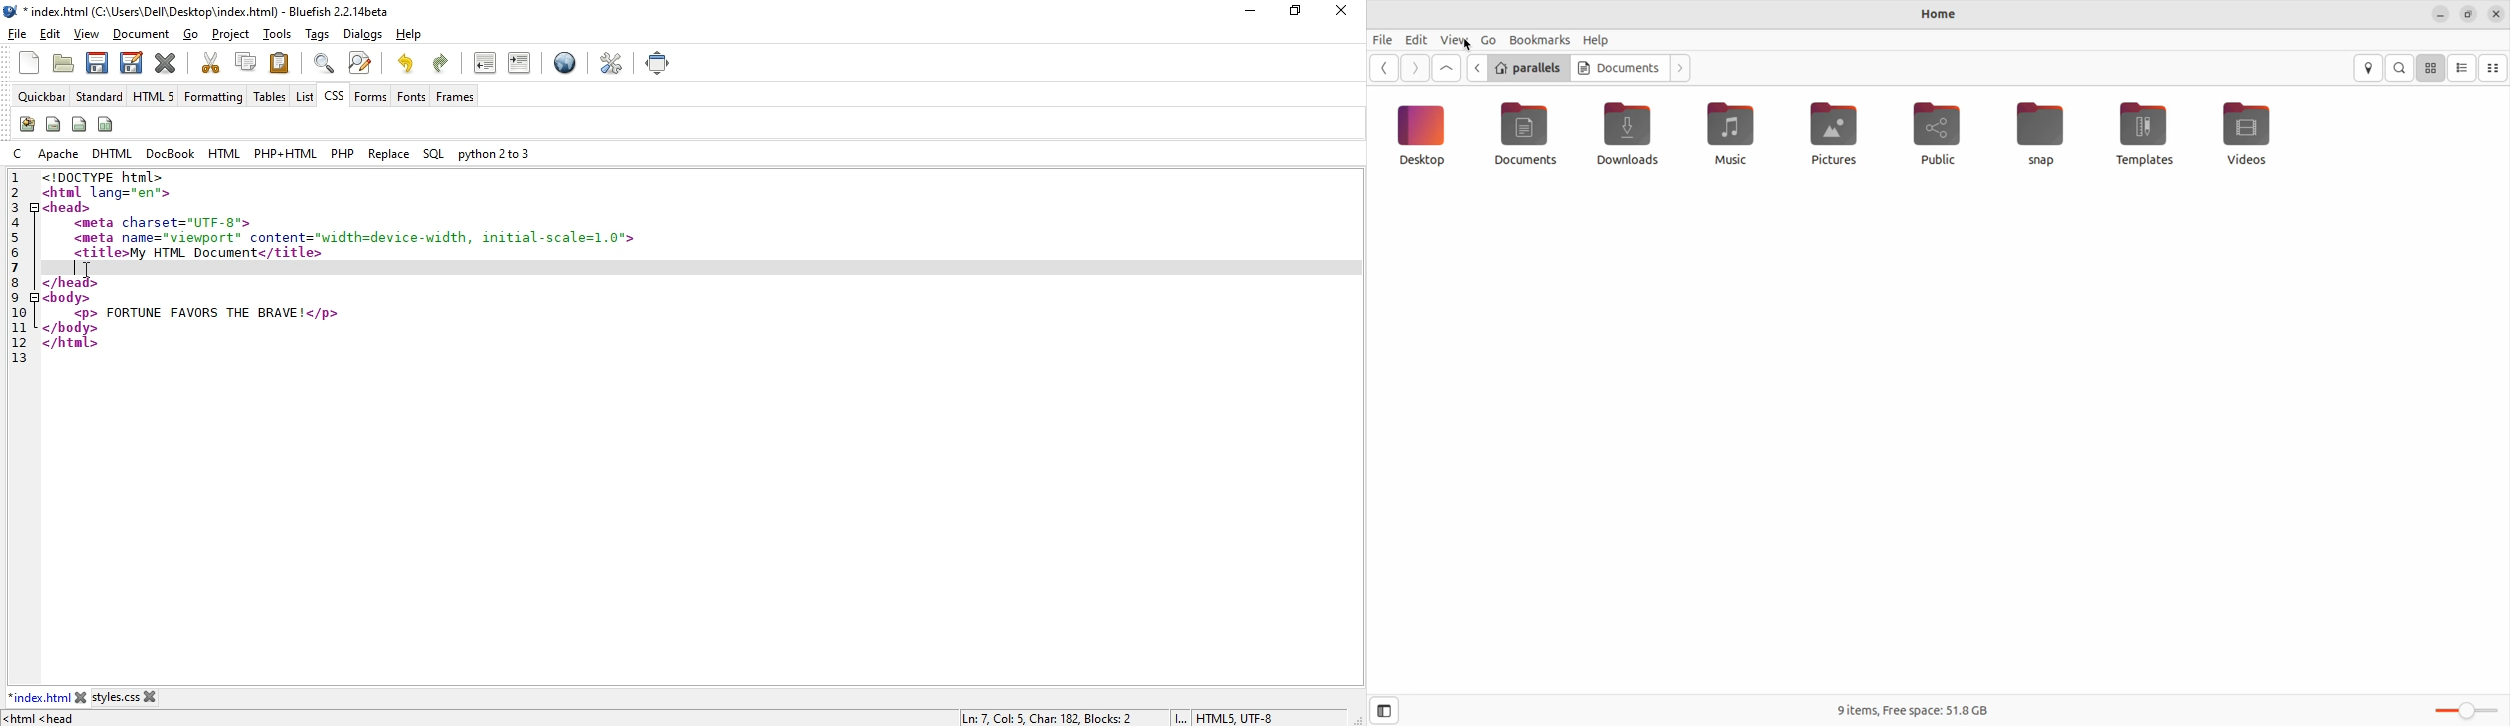 The width and height of the screenshot is (2520, 728). Describe the element at coordinates (18, 205) in the screenshot. I see `3` at that location.